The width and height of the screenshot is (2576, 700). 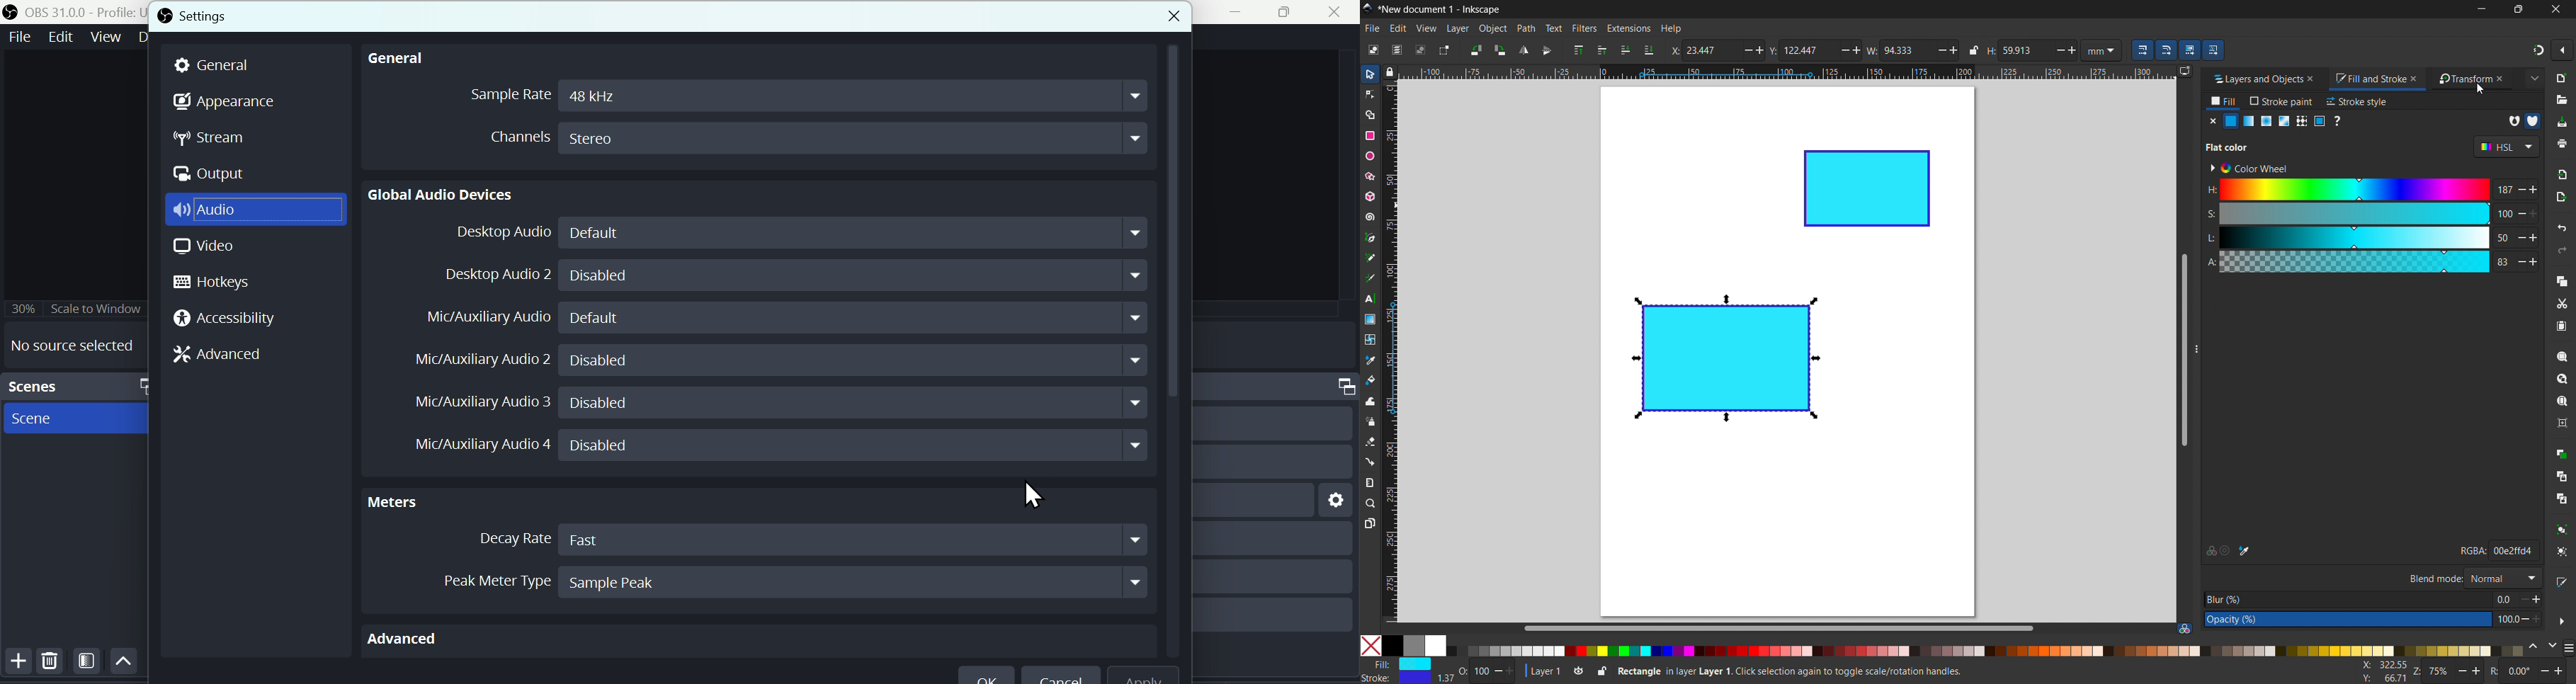 What do you see at coordinates (123, 662) in the screenshot?
I see `Up` at bounding box center [123, 662].